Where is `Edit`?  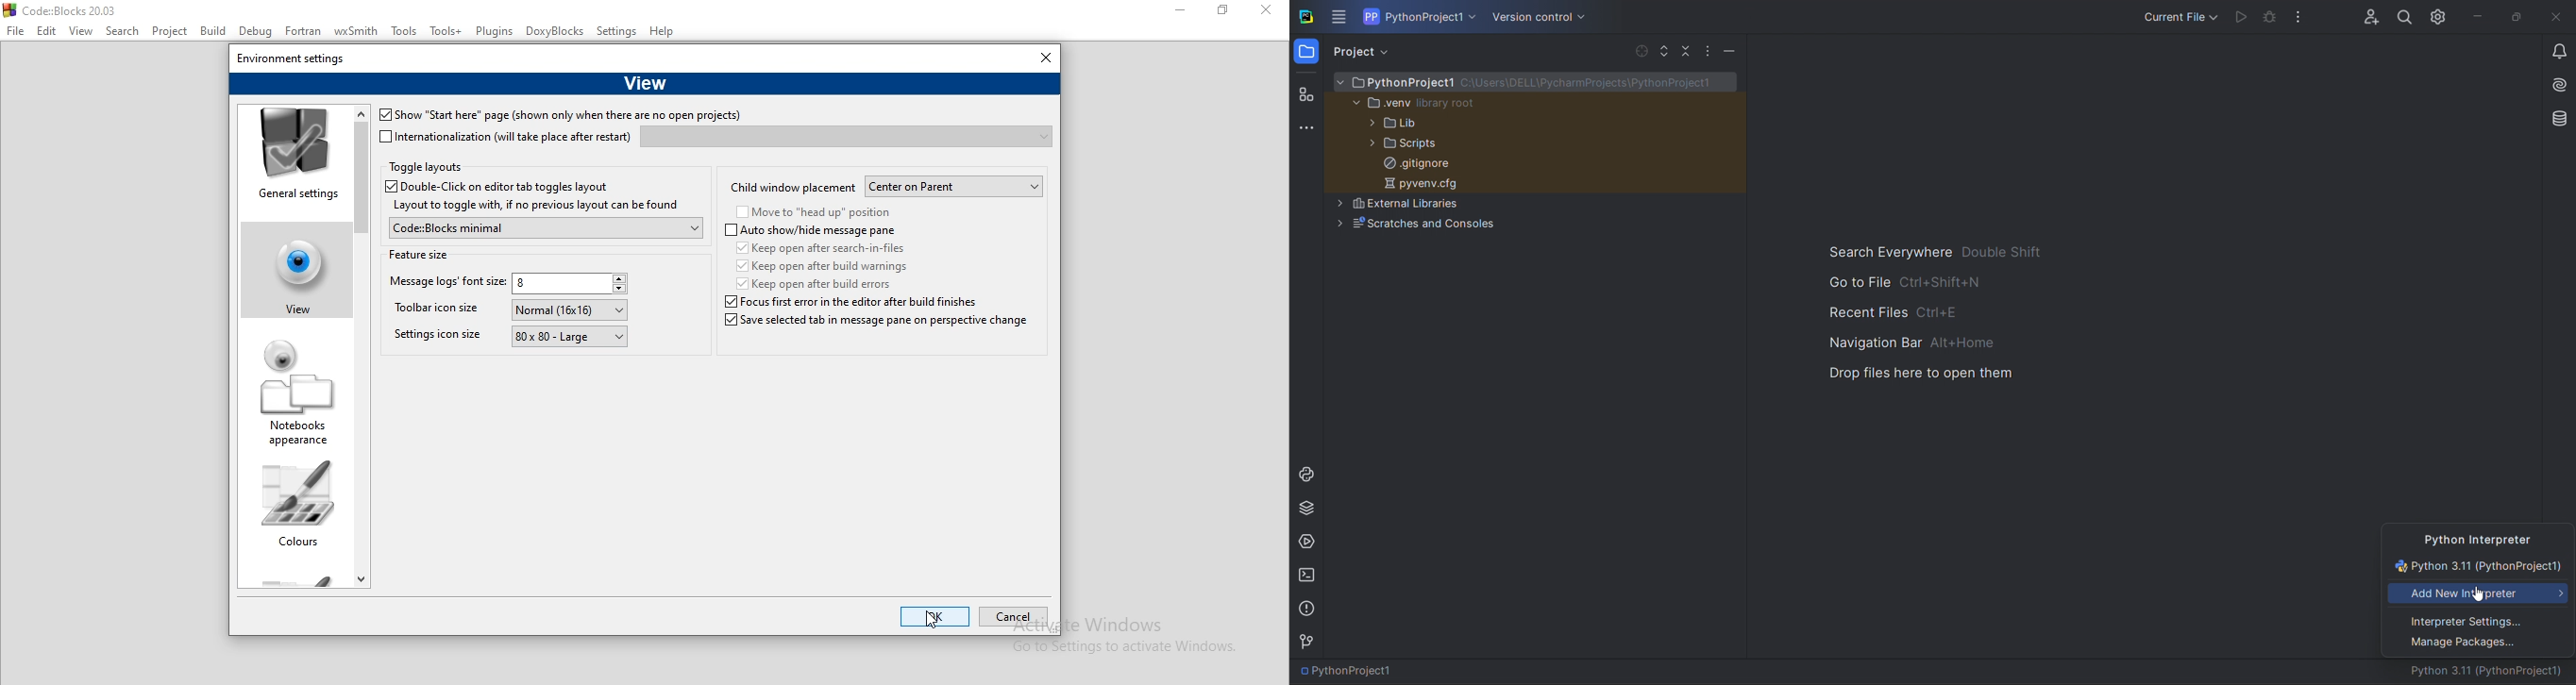
Edit is located at coordinates (46, 31).